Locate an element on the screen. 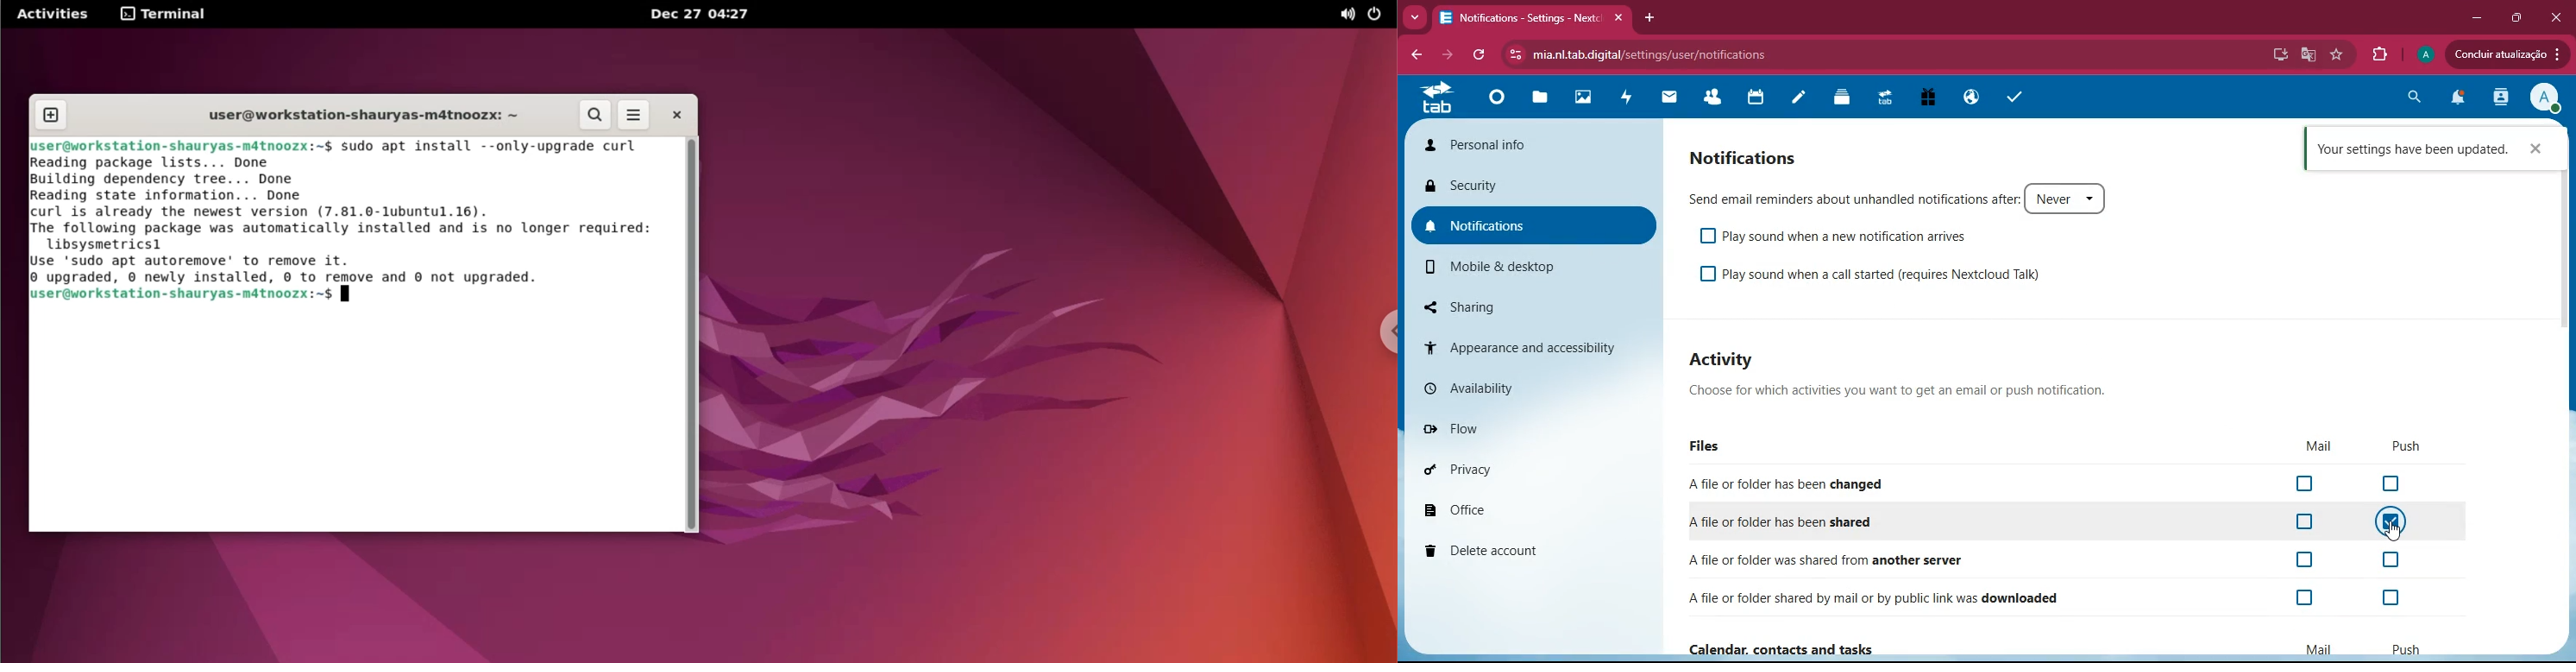  delete is located at coordinates (1522, 546).